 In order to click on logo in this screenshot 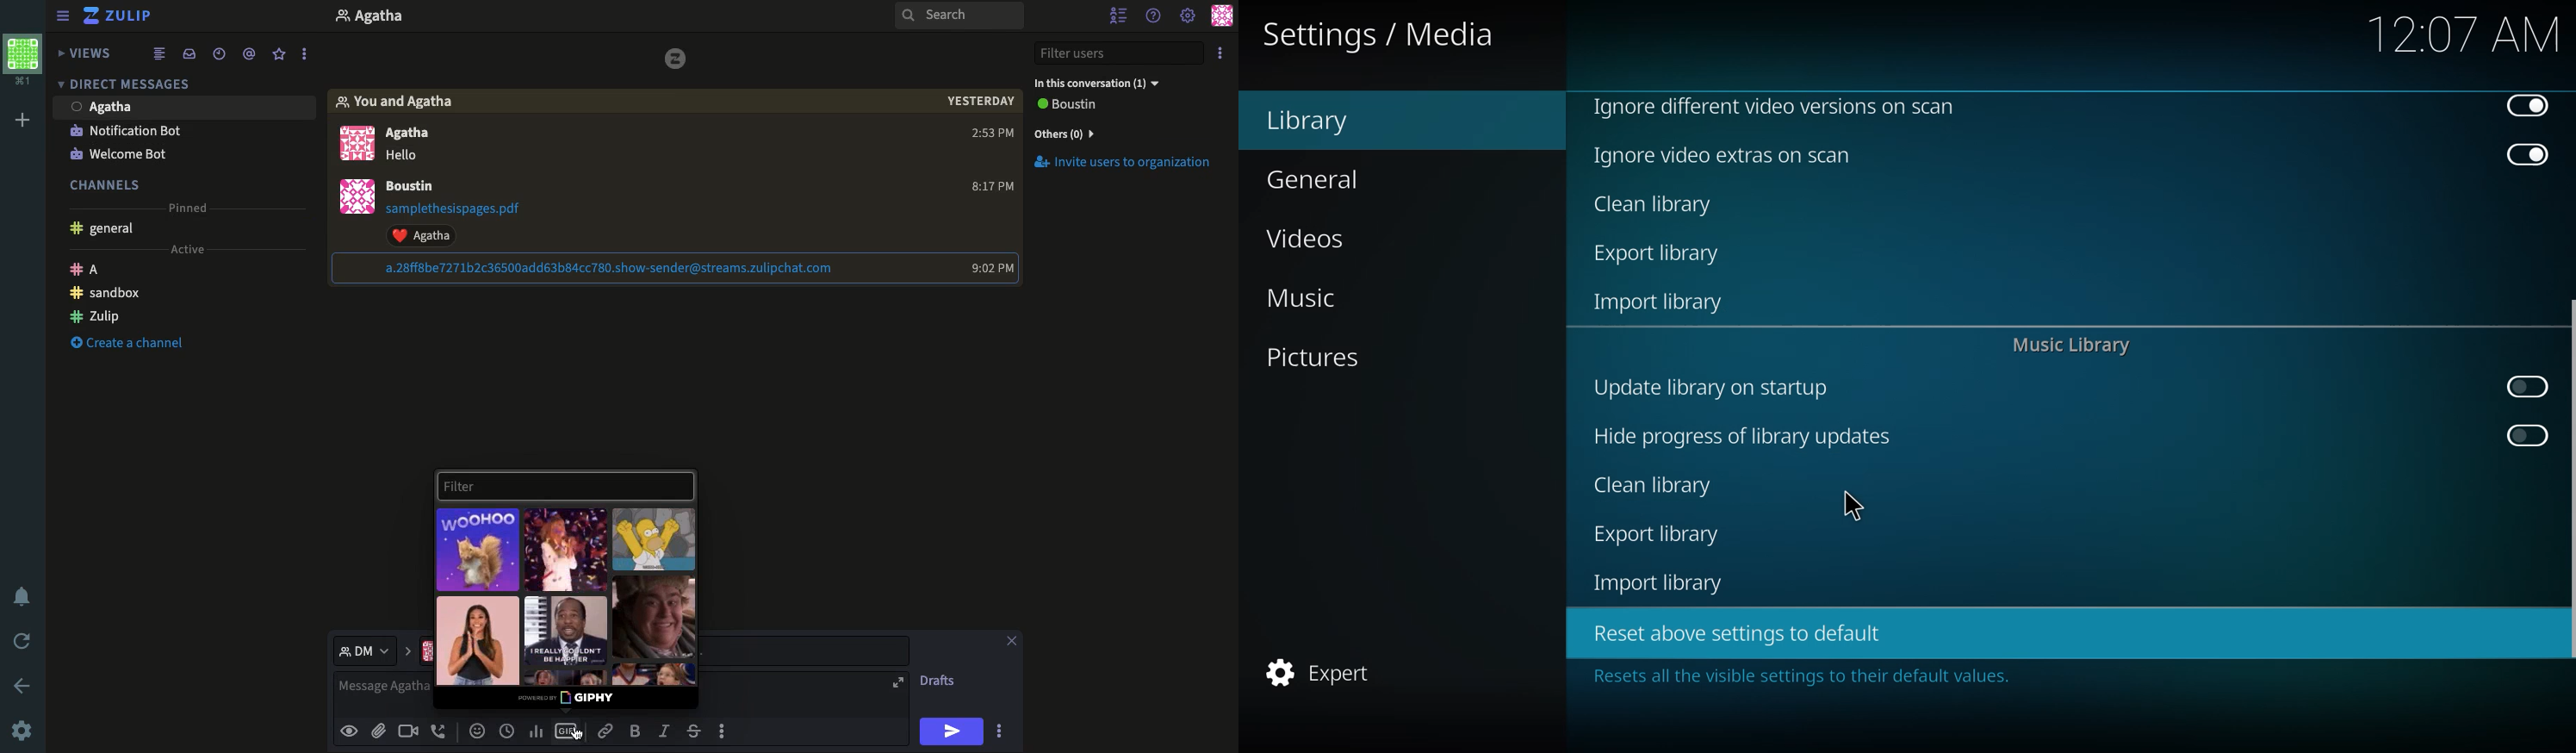, I will do `click(673, 59)`.